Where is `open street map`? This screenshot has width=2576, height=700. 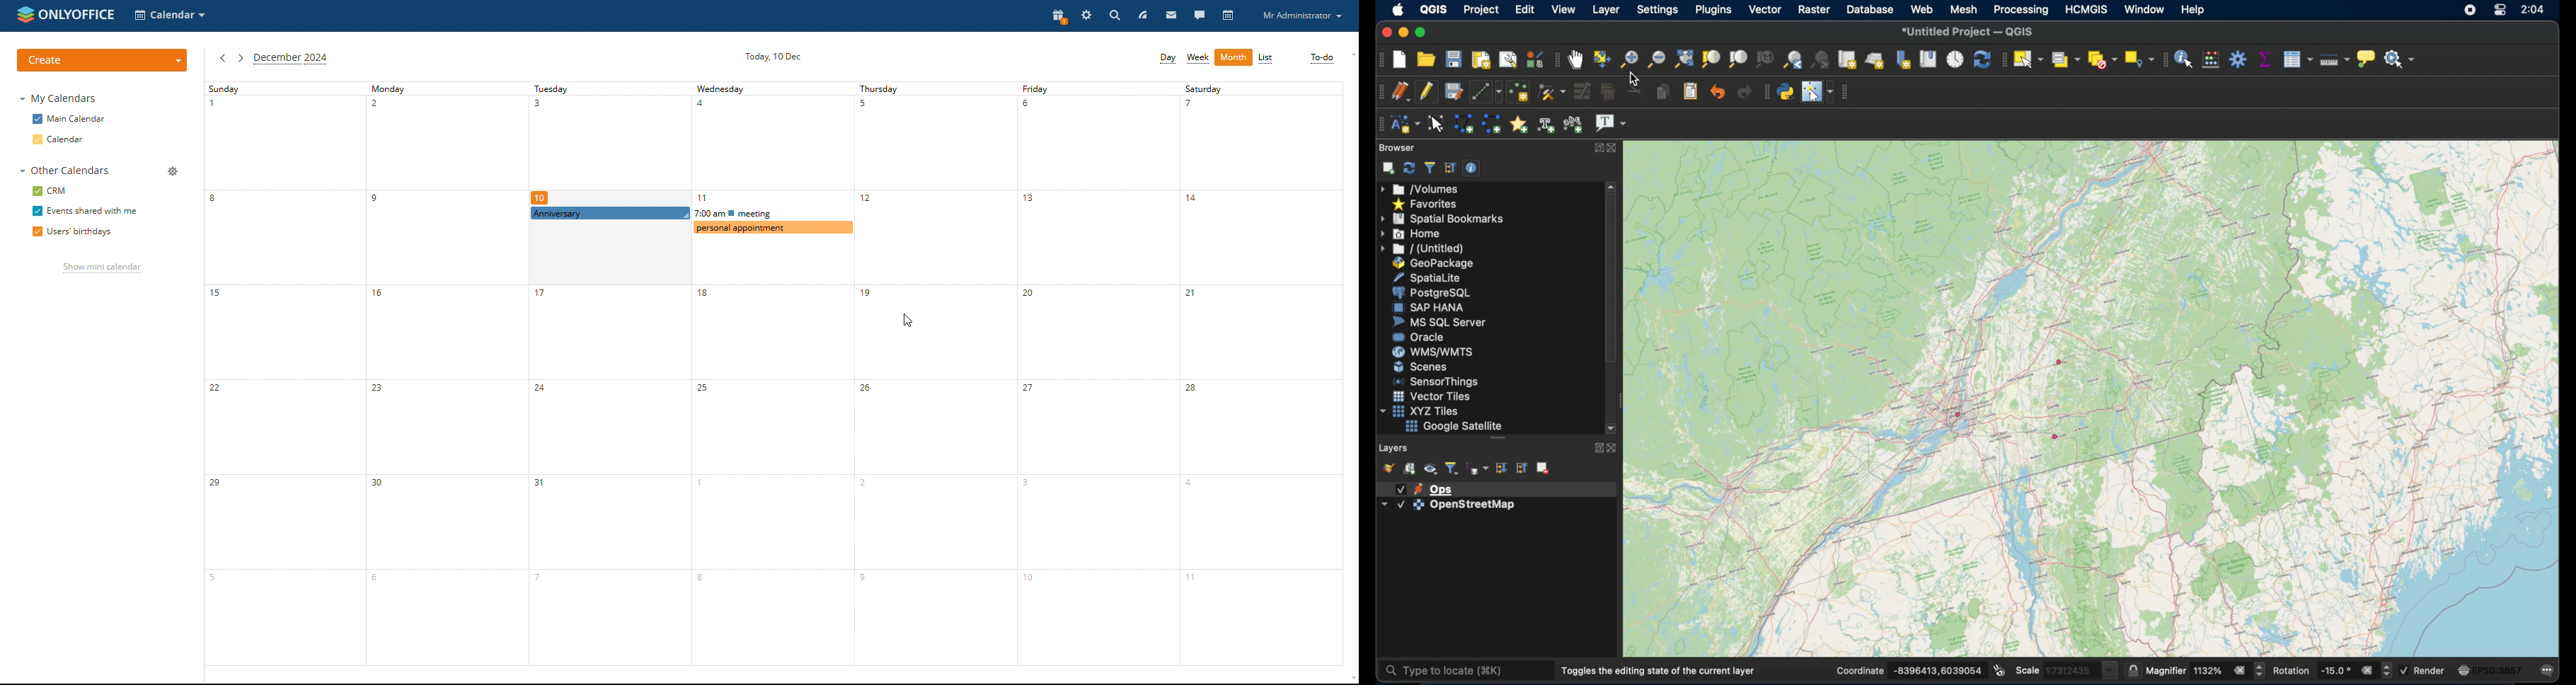
open street map is located at coordinates (1954, 435).